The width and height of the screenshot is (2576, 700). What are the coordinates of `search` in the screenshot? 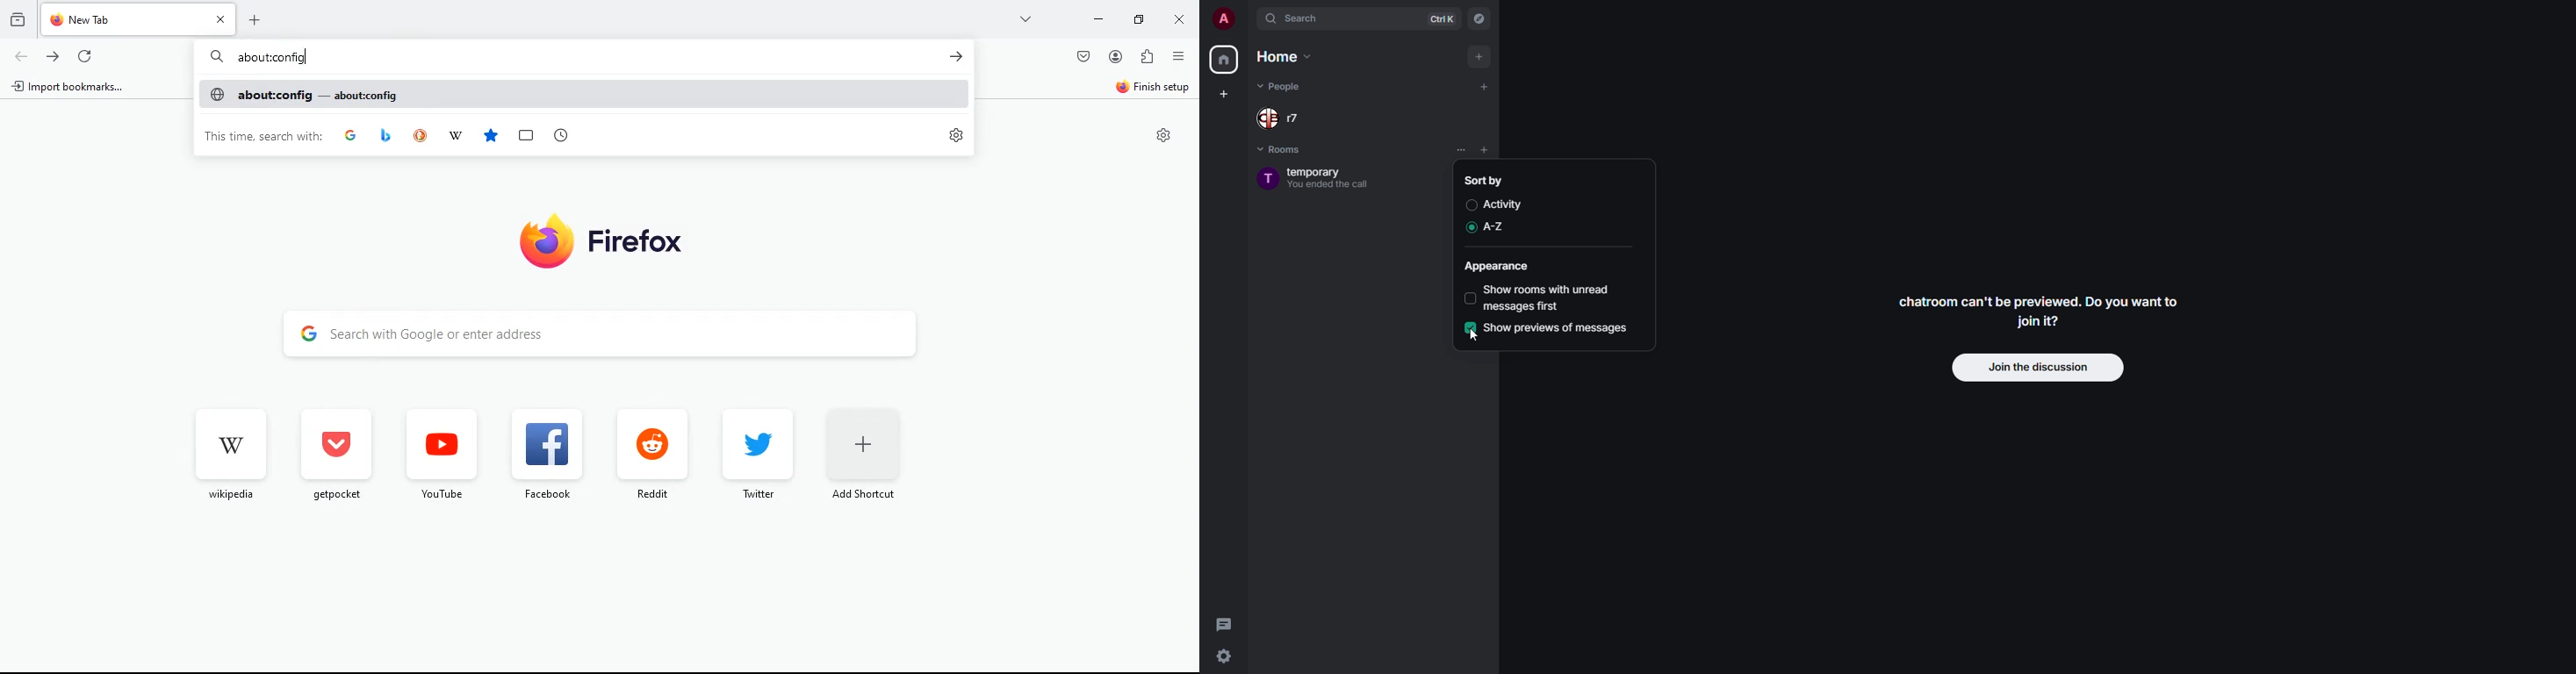 It's located at (622, 335).